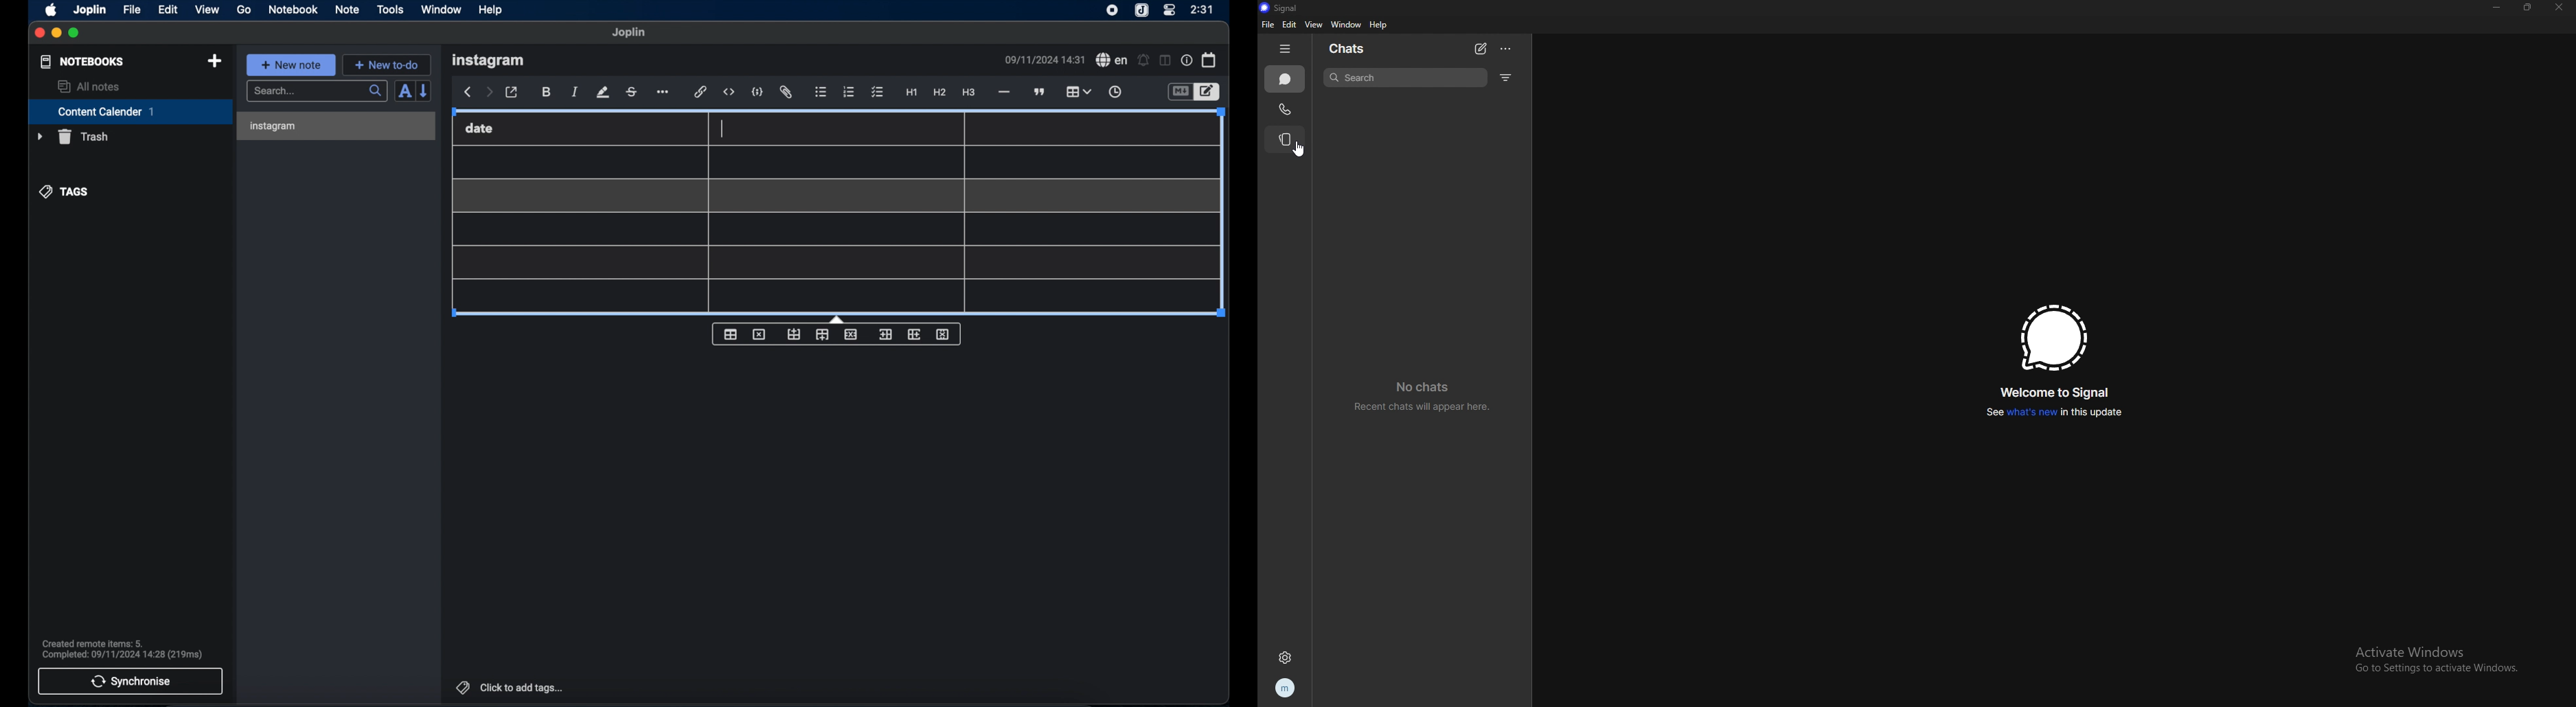  What do you see at coordinates (1300, 152) in the screenshot?
I see `cursor` at bounding box center [1300, 152].